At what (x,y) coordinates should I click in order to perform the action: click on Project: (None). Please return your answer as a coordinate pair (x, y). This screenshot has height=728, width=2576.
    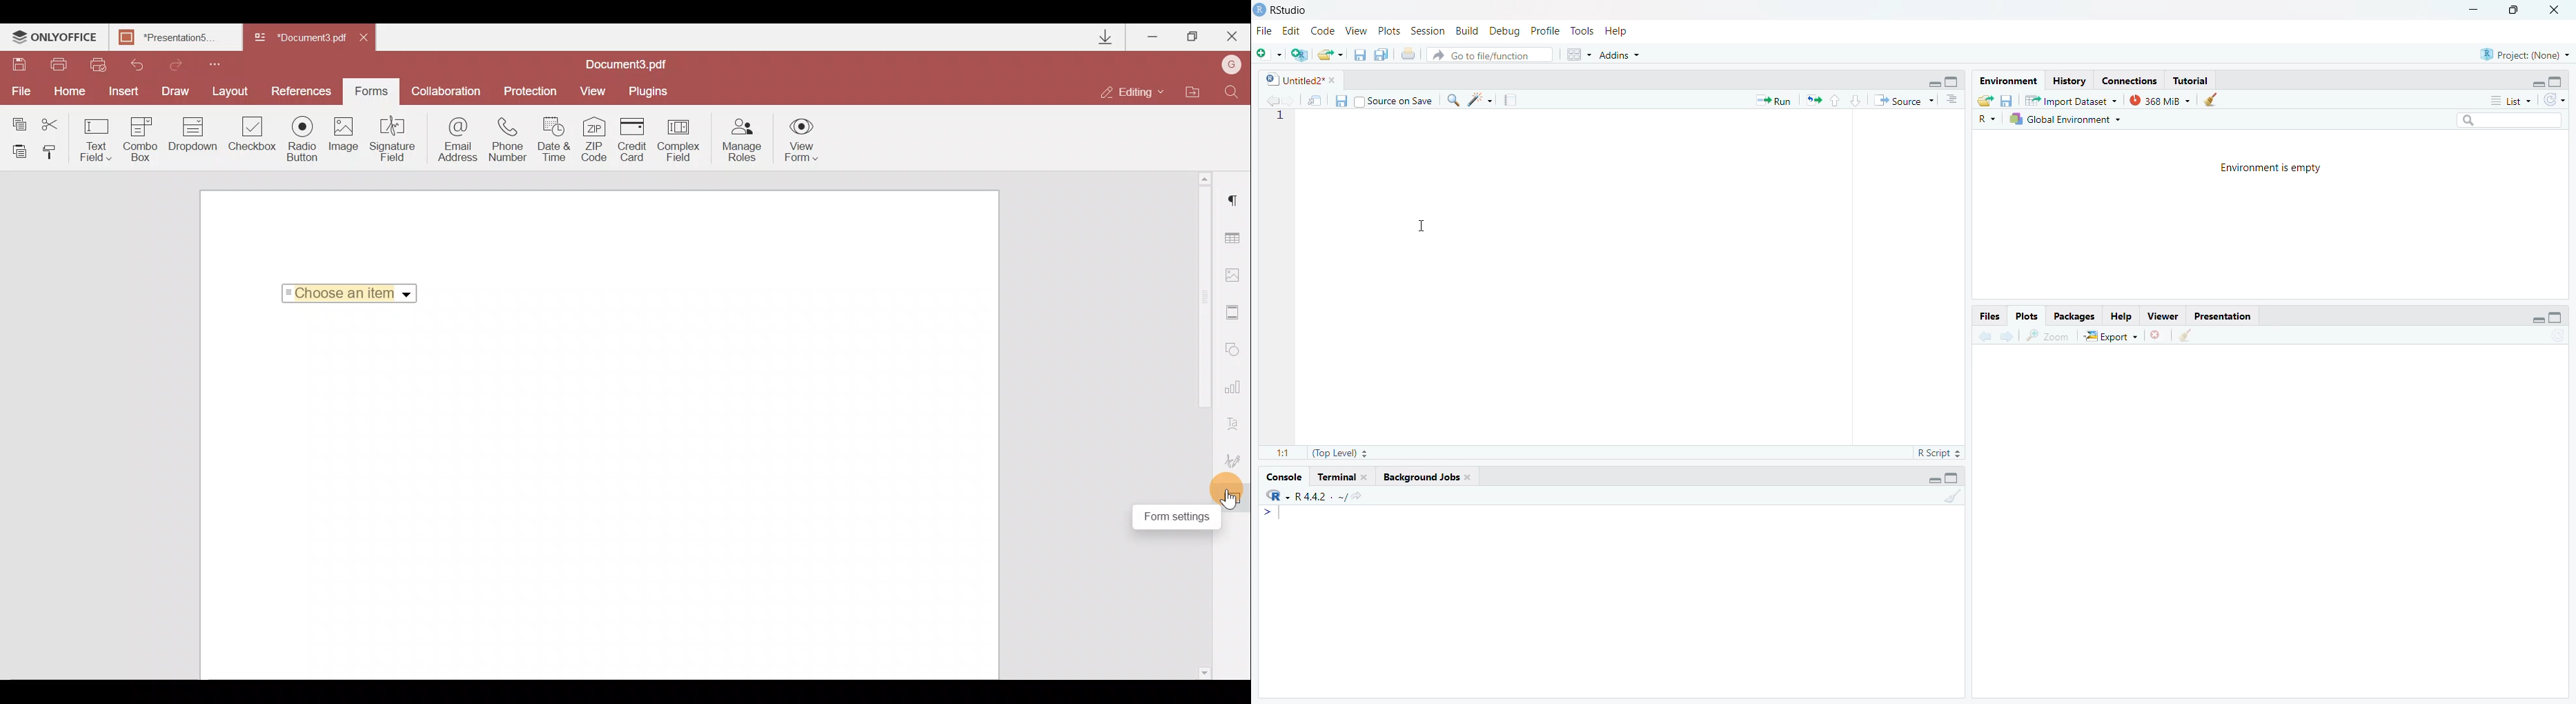
    Looking at the image, I should click on (2524, 55).